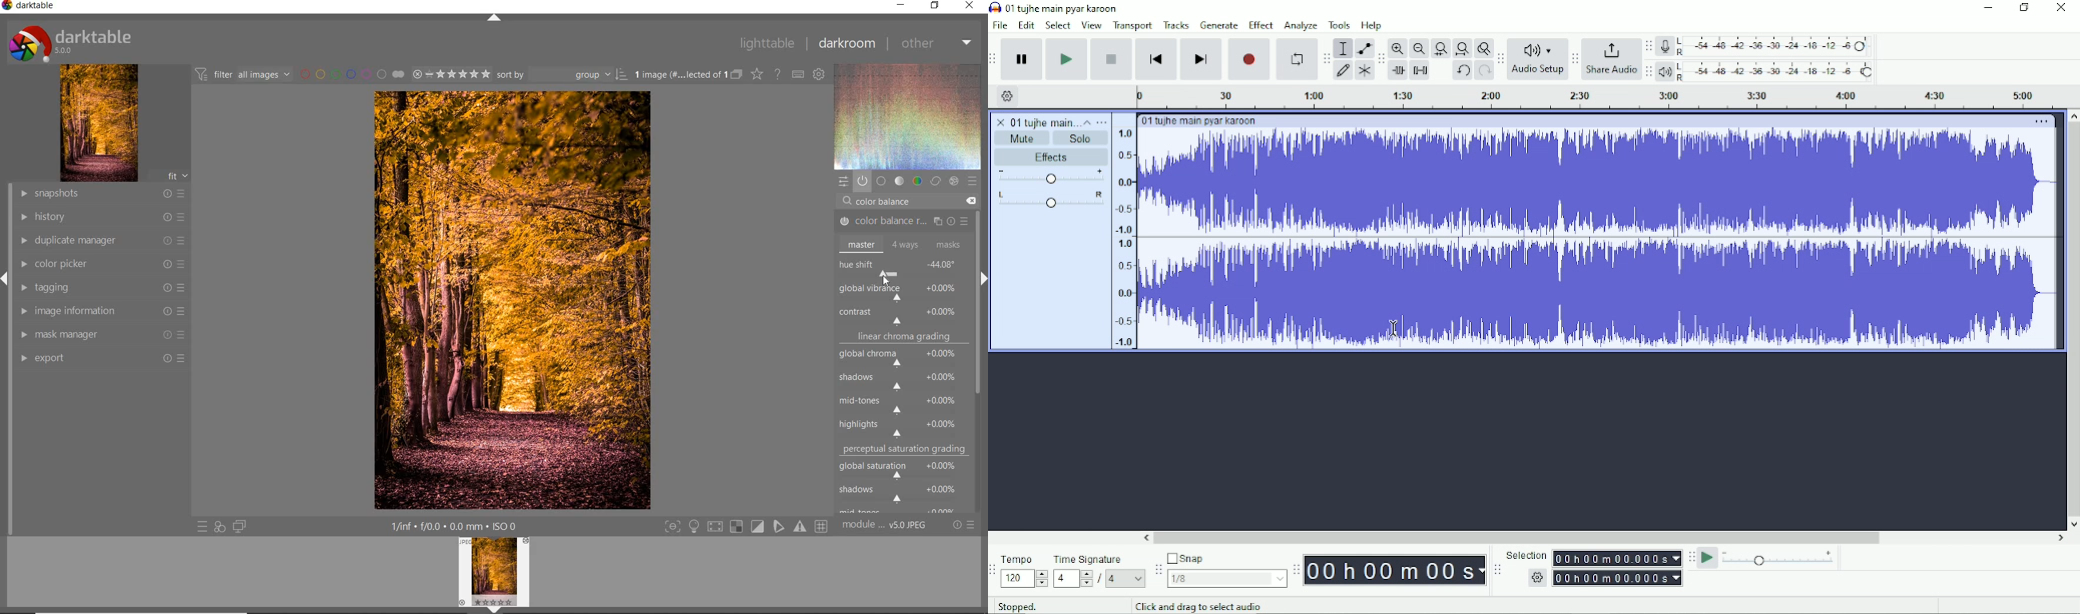  I want to click on Enable looping, so click(1297, 59).